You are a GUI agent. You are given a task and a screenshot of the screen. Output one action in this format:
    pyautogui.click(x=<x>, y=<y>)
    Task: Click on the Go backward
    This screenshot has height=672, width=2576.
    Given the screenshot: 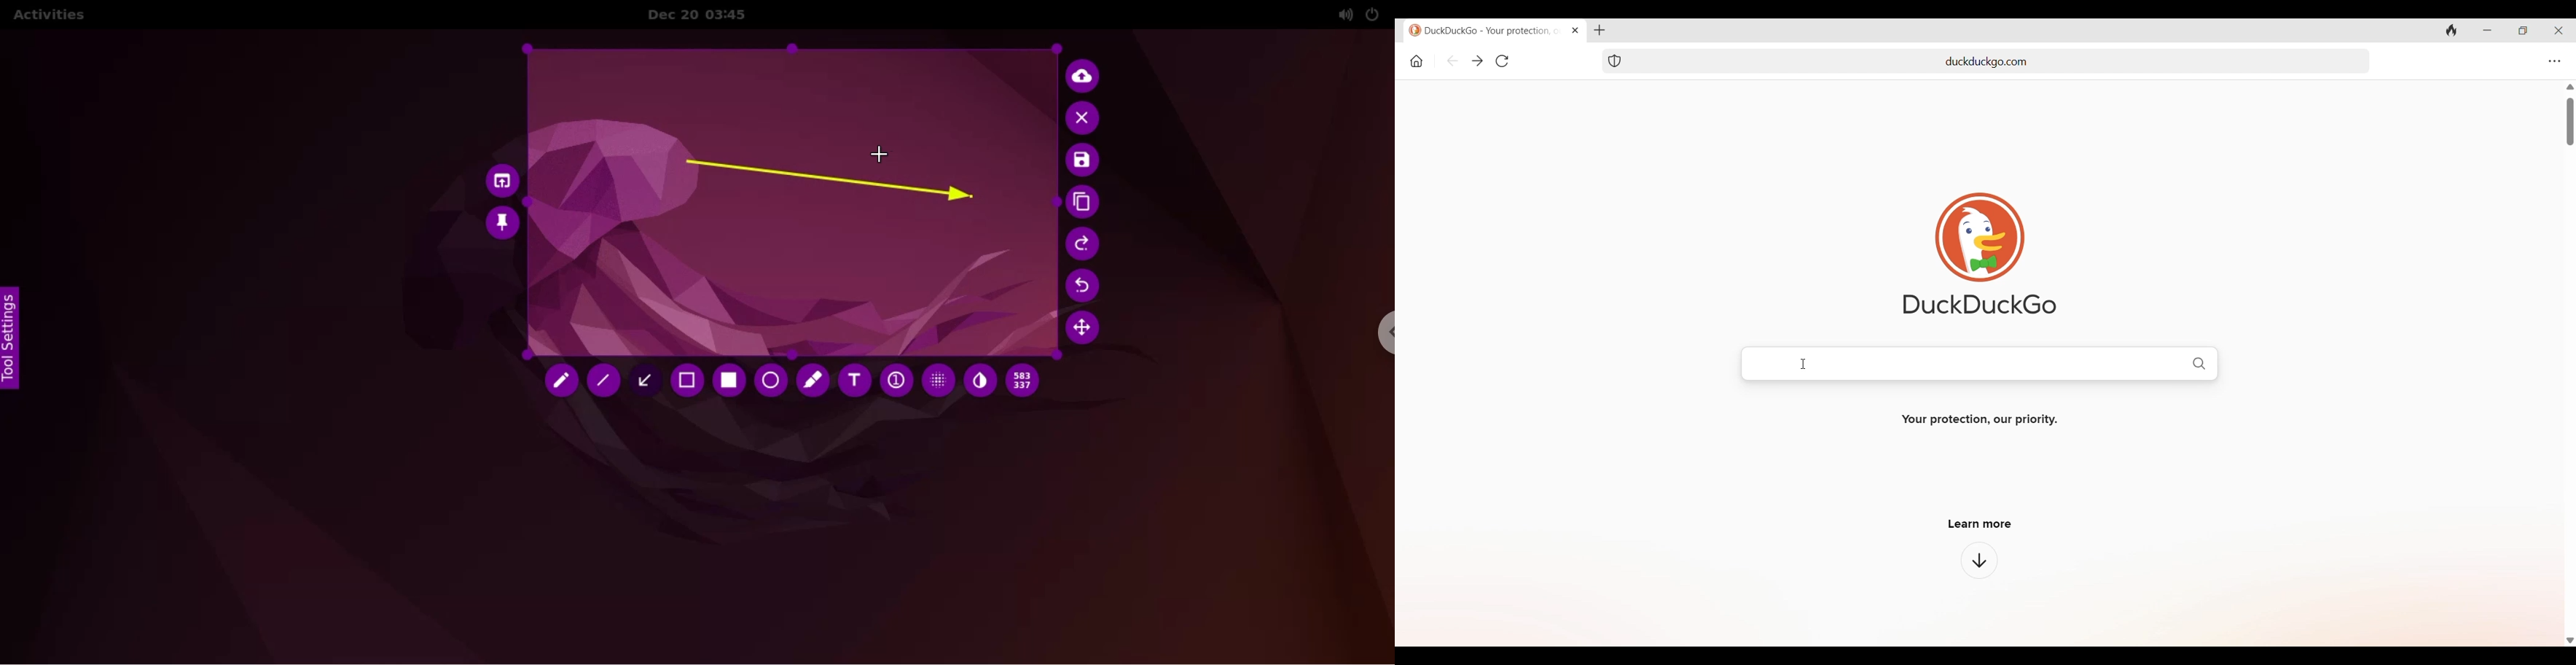 What is the action you would take?
    pyautogui.click(x=1453, y=60)
    